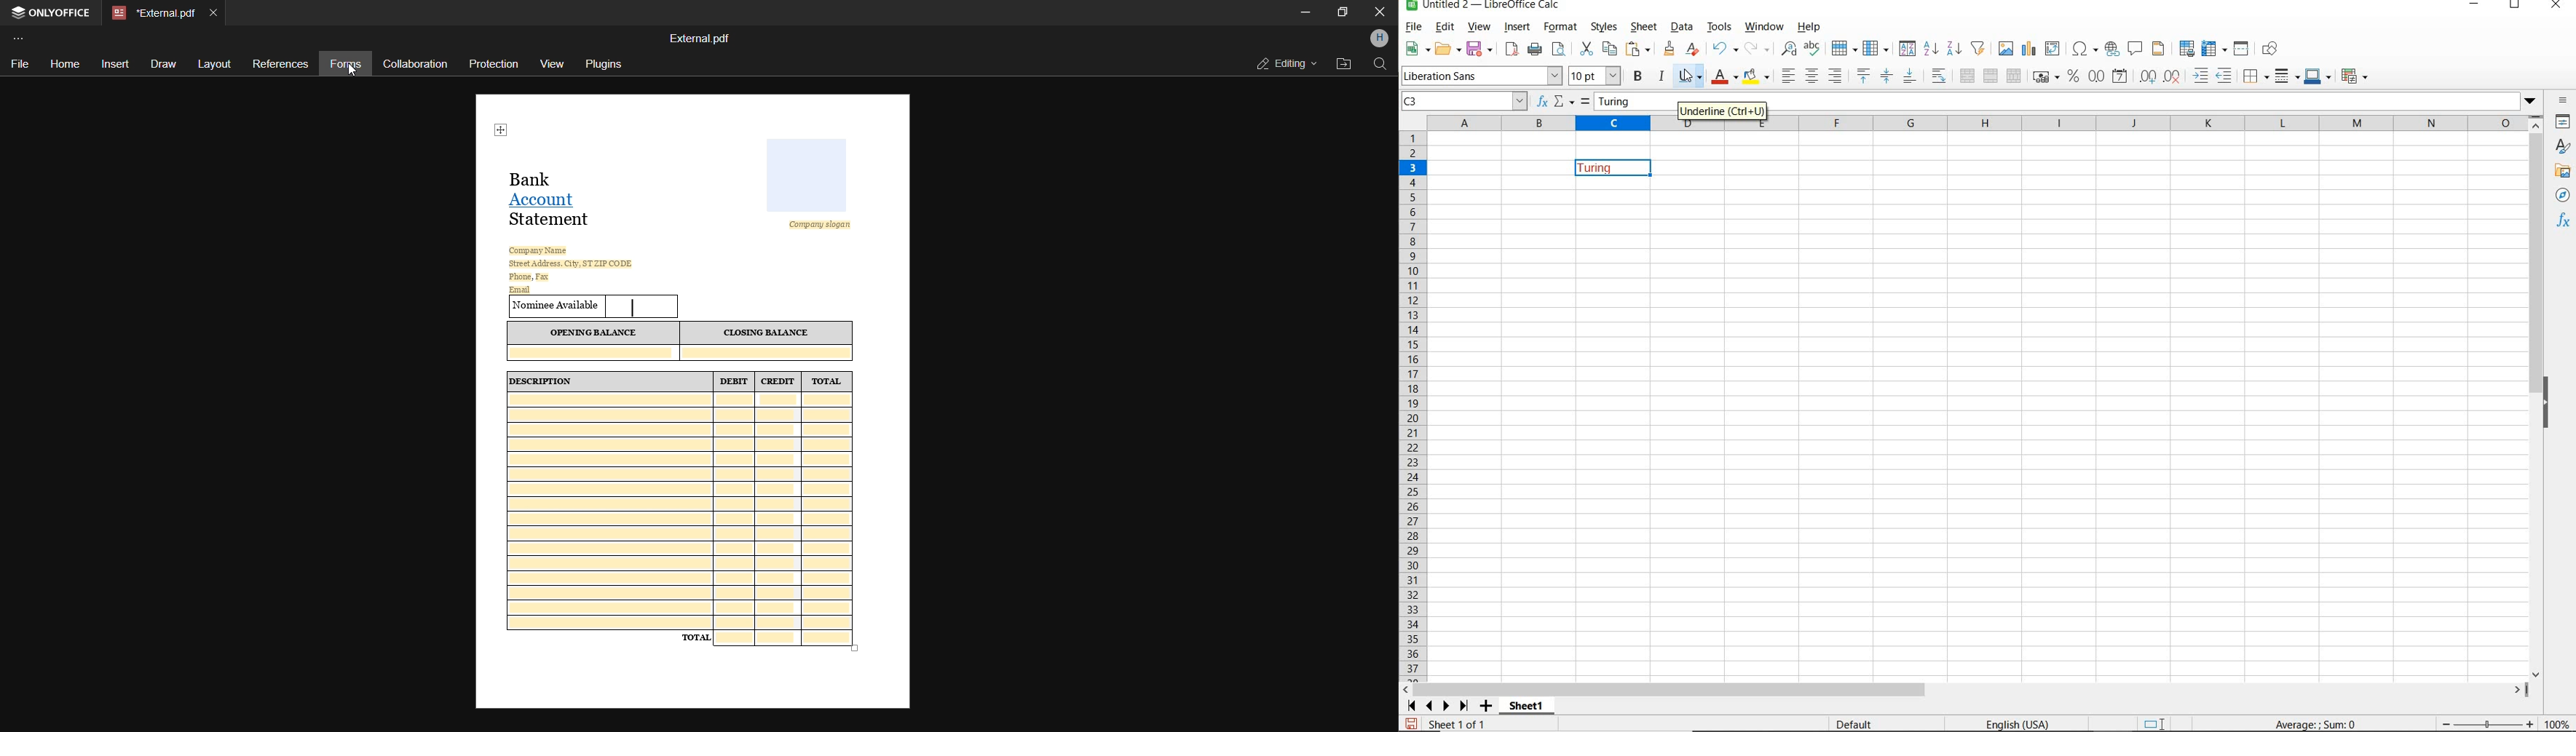 The width and height of the screenshot is (2576, 756). I want to click on EXPORT DIRECTLY AS PDF, so click(1512, 49).